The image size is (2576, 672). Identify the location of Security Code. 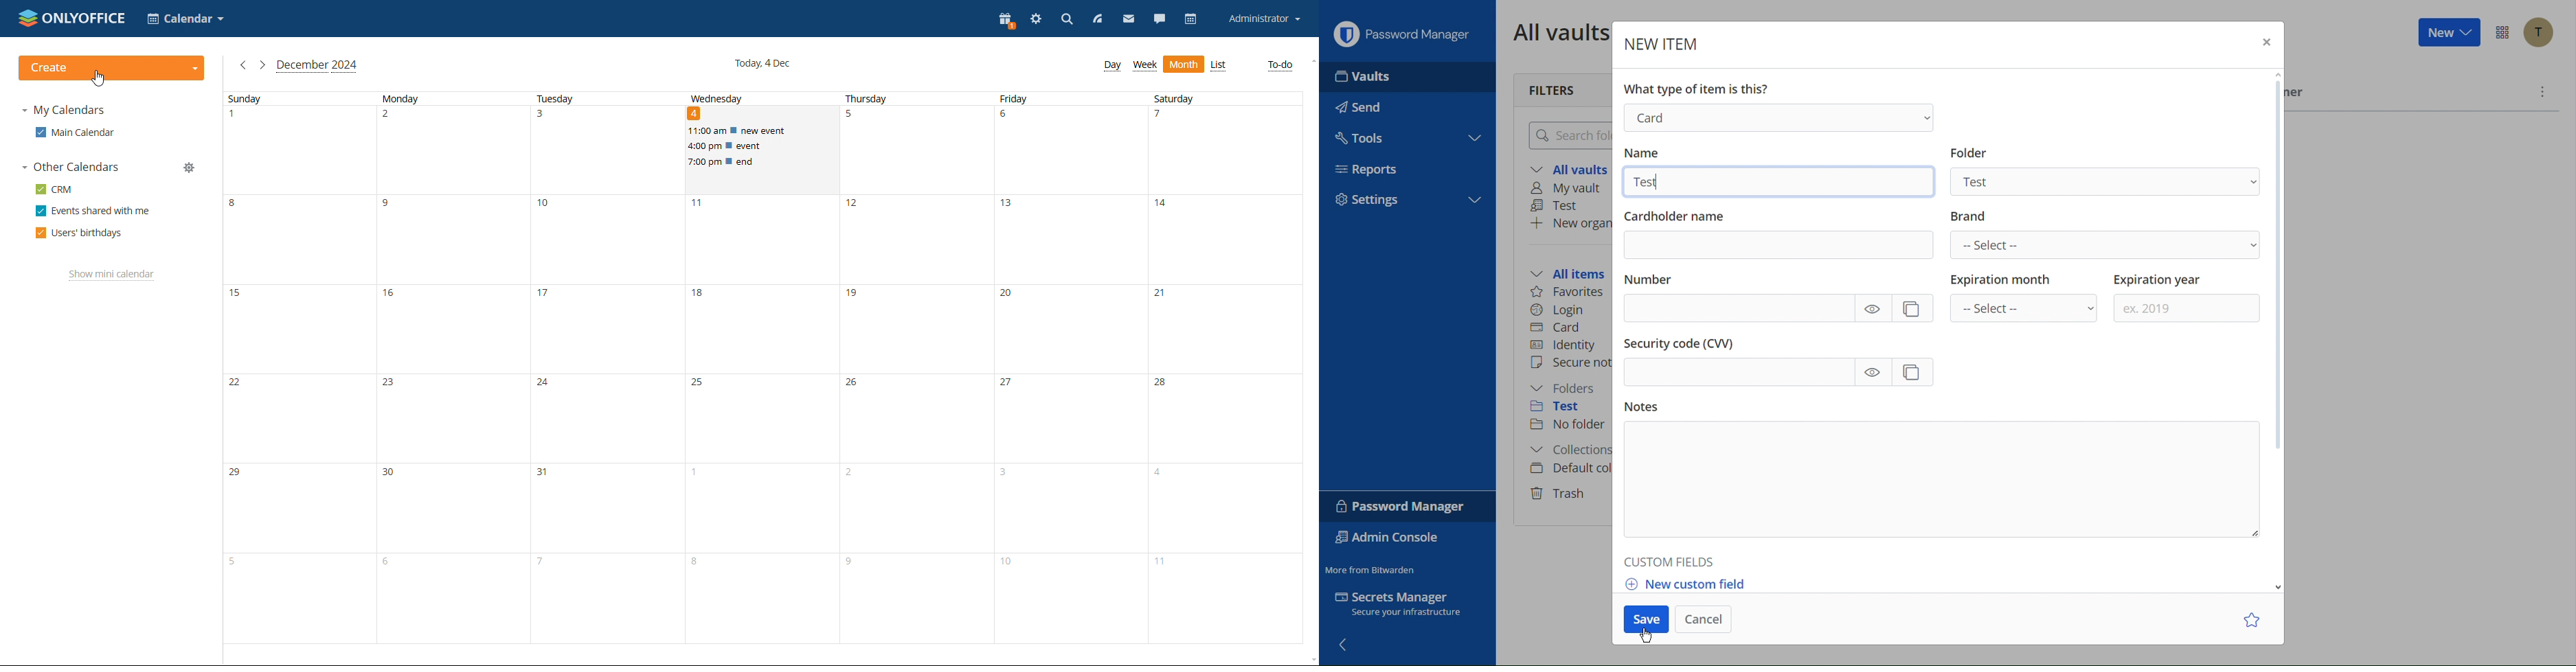
(1782, 361).